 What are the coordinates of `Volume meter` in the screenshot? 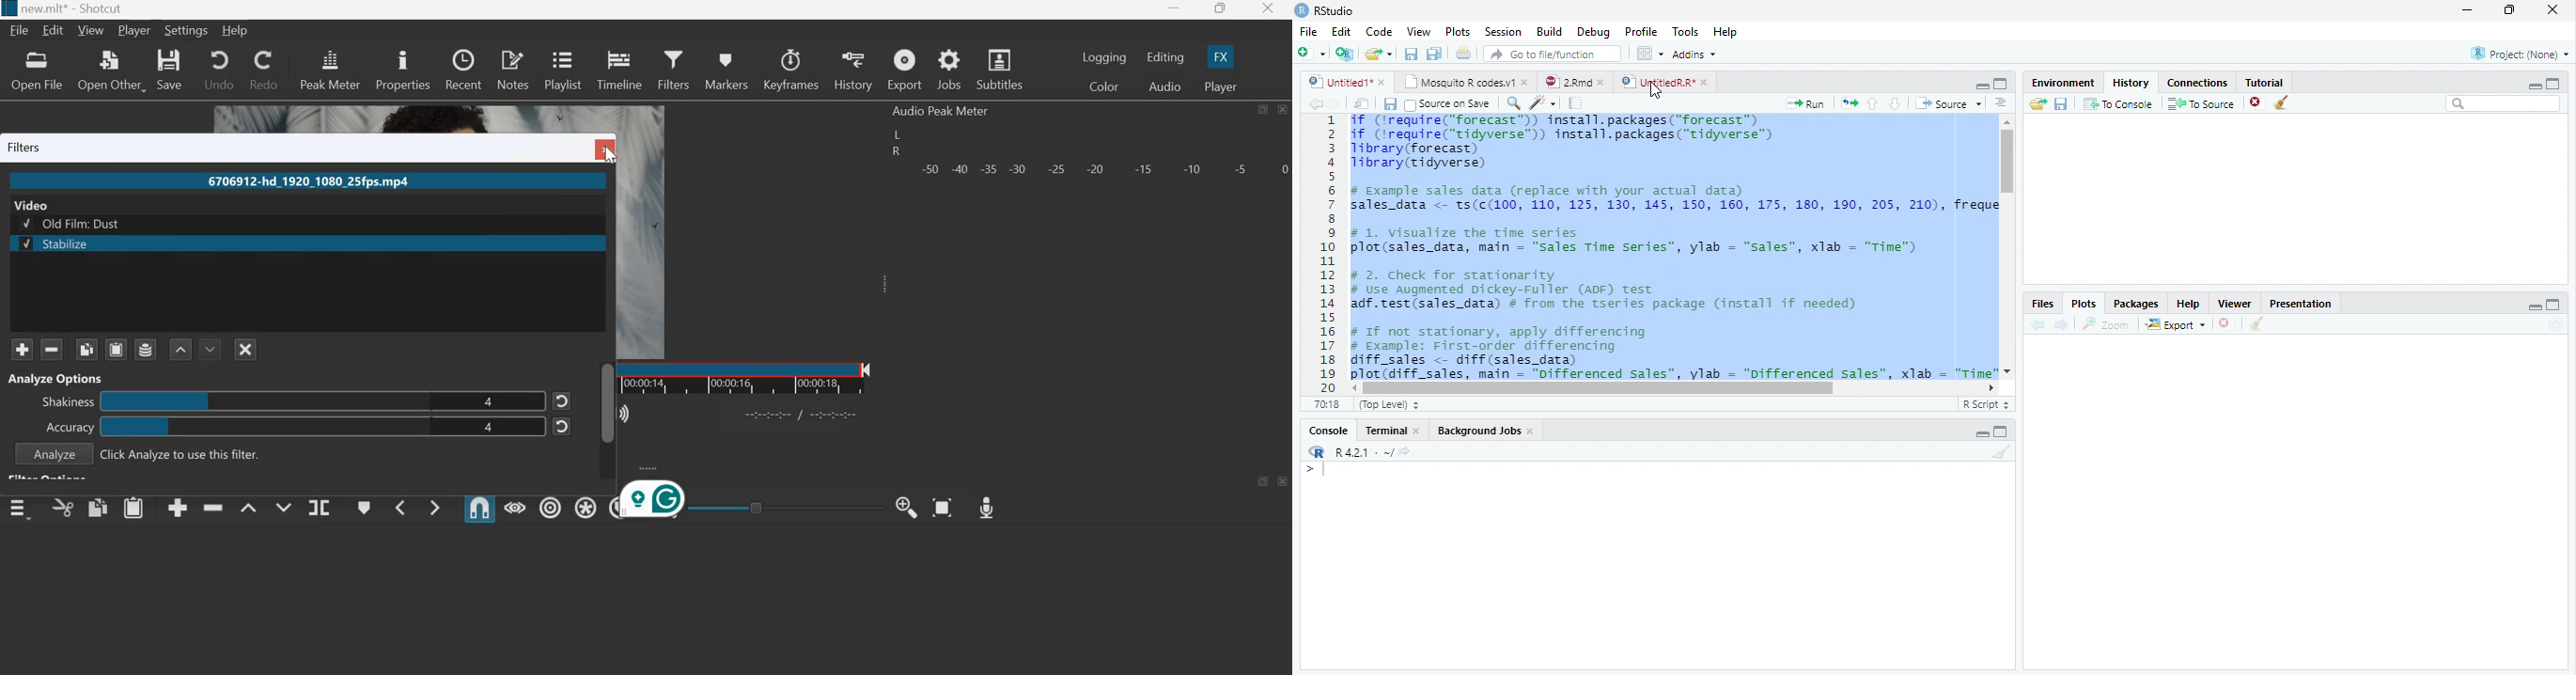 It's located at (1104, 170).